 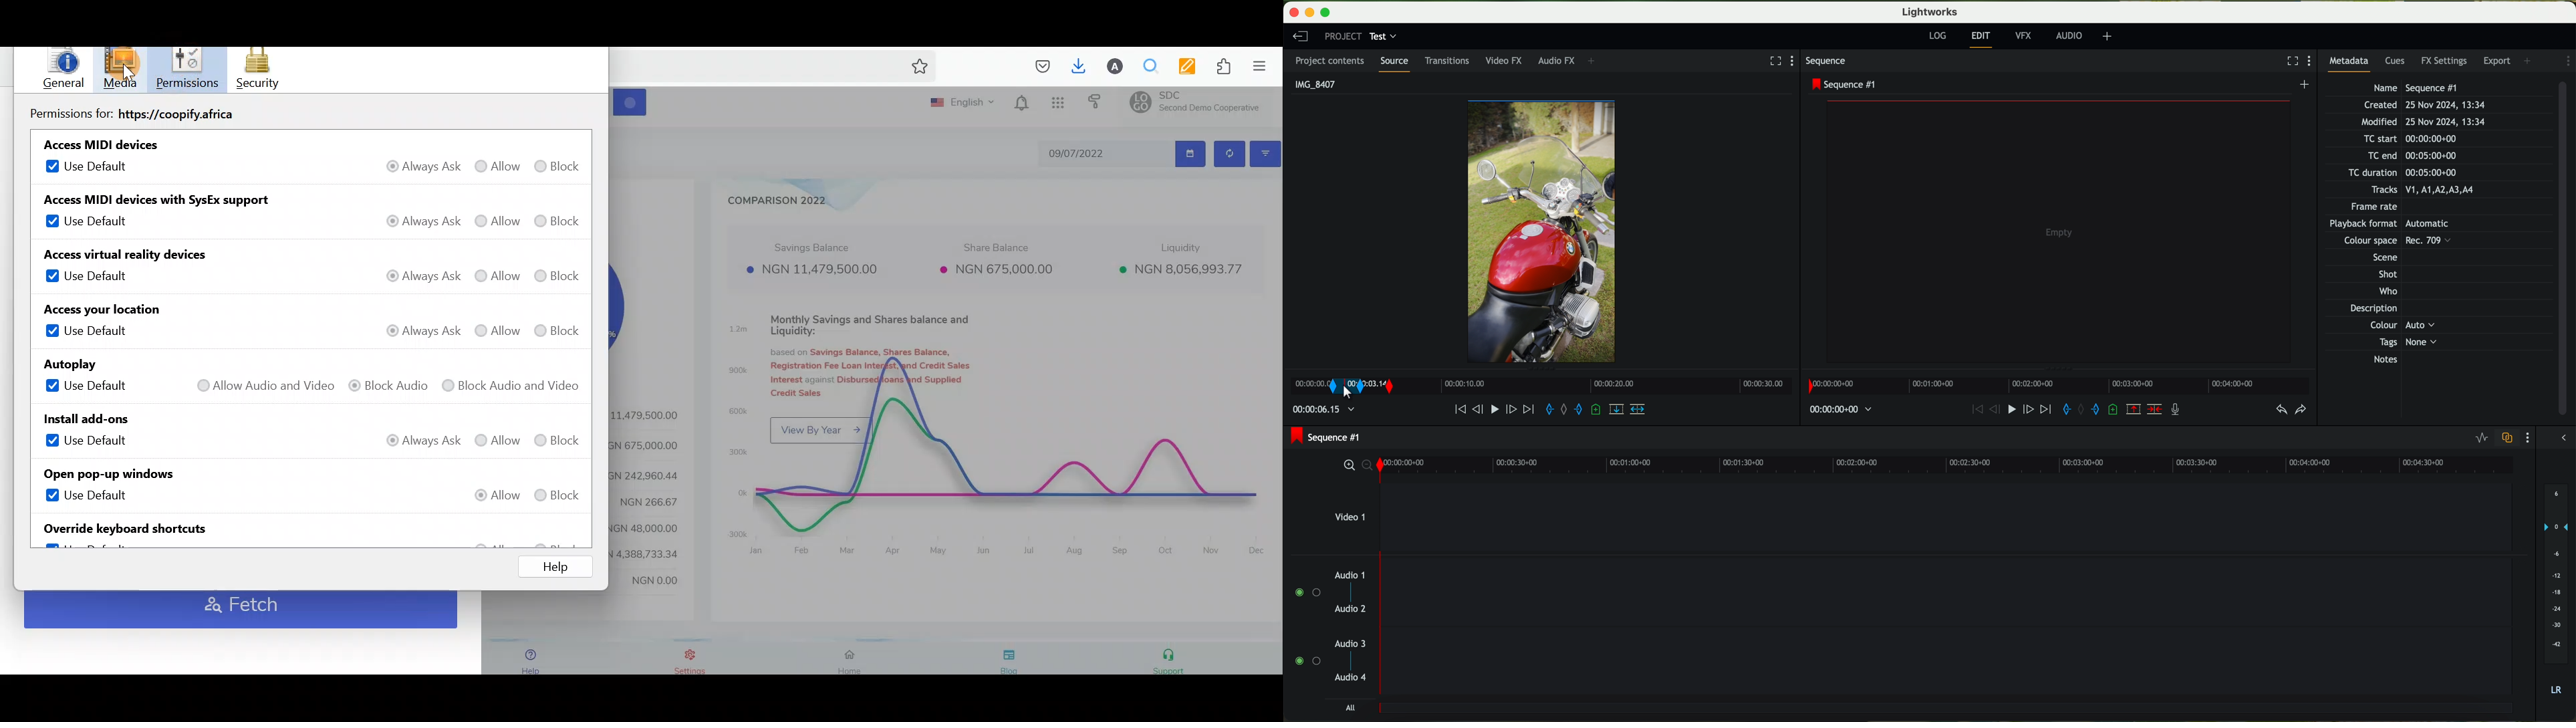 What do you see at coordinates (1366, 467) in the screenshot?
I see `zoom out` at bounding box center [1366, 467].